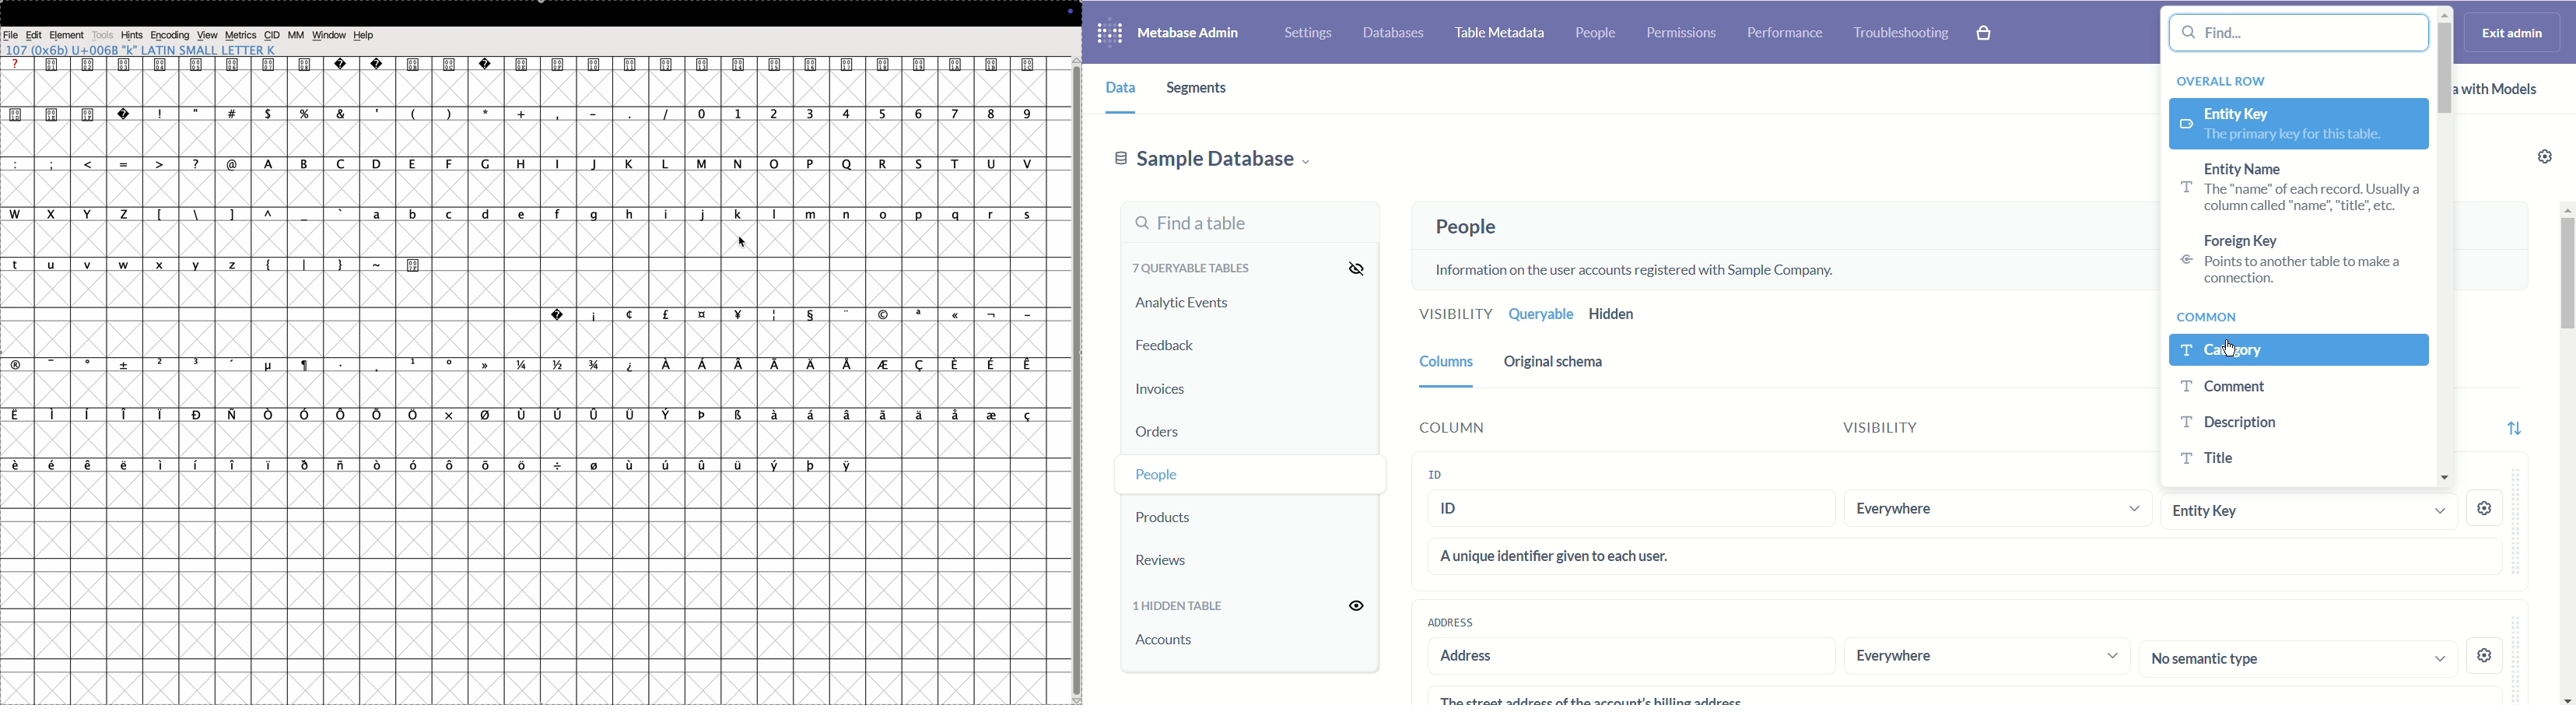 This screenshot has width=2576, height=728. What do you see at coordinates (378, 165) in the screenshot?
I see `d` at bounding box center [378, 165].